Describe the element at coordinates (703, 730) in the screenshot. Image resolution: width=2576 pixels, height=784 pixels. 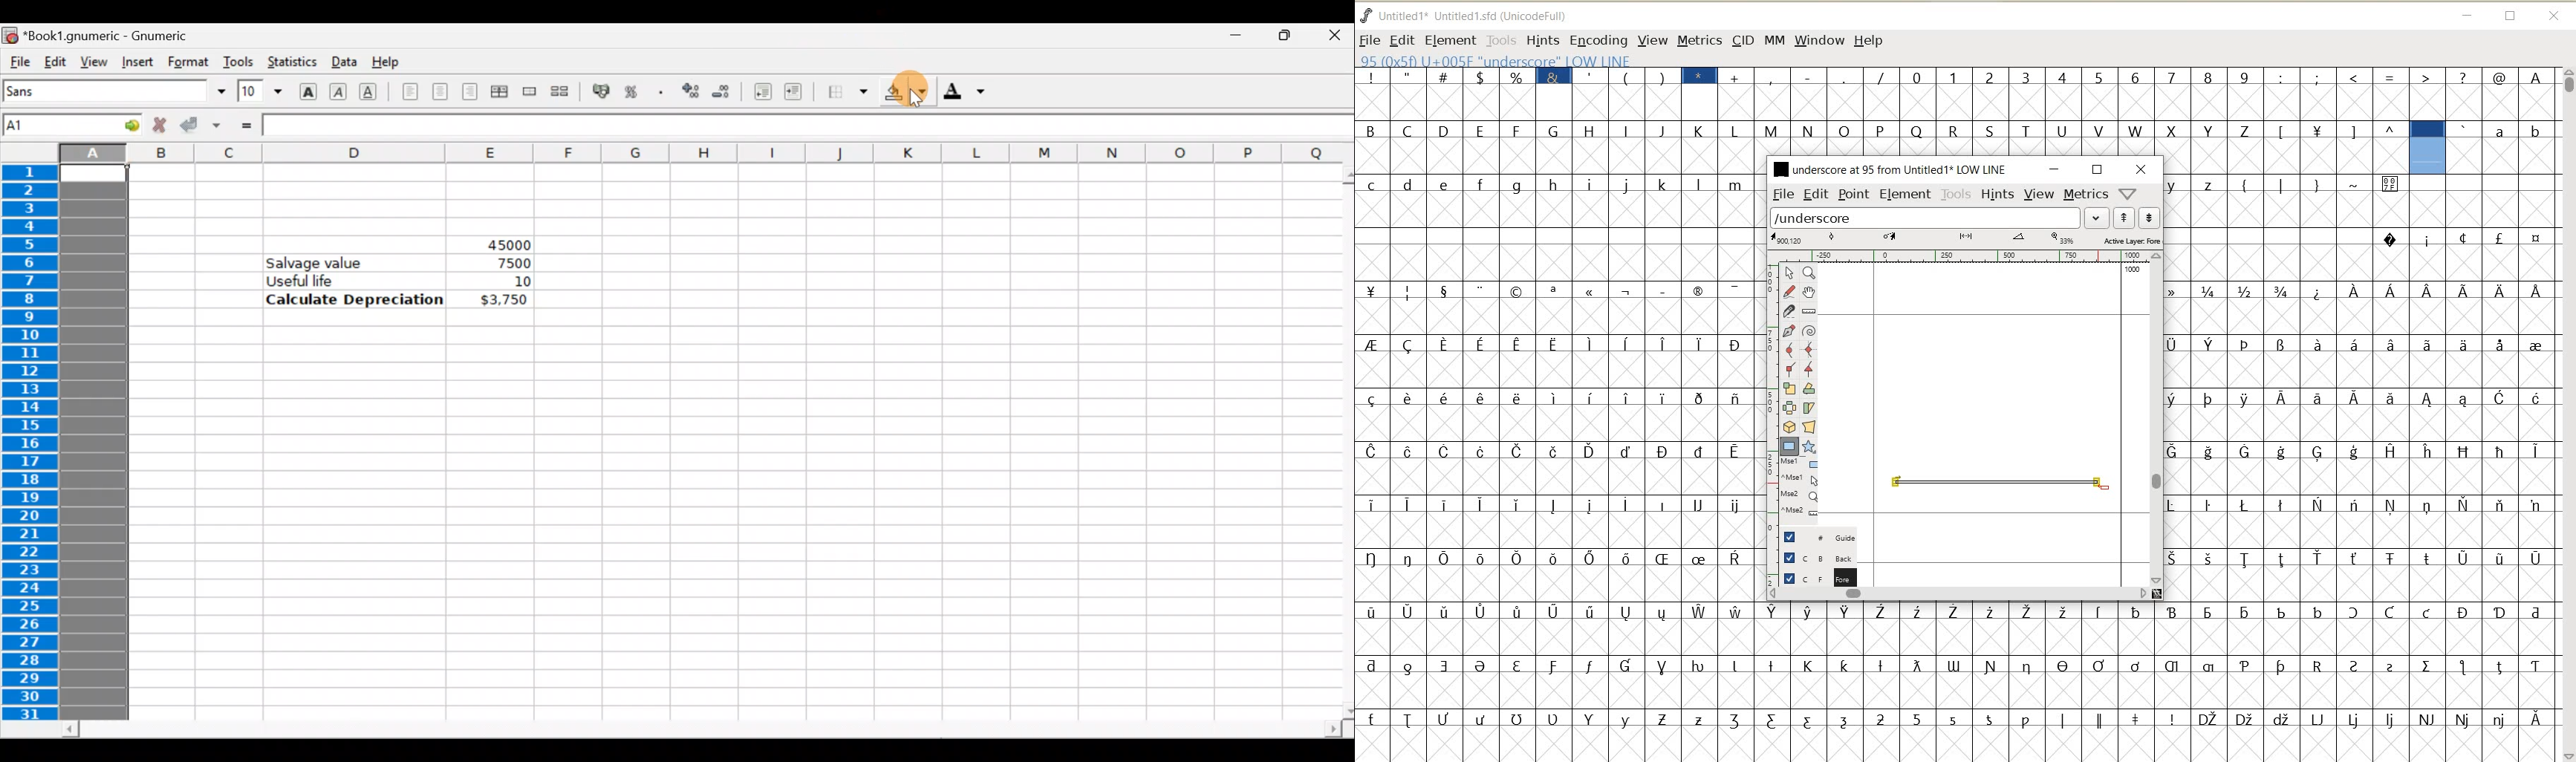
I see `Scroll bar` at that location.